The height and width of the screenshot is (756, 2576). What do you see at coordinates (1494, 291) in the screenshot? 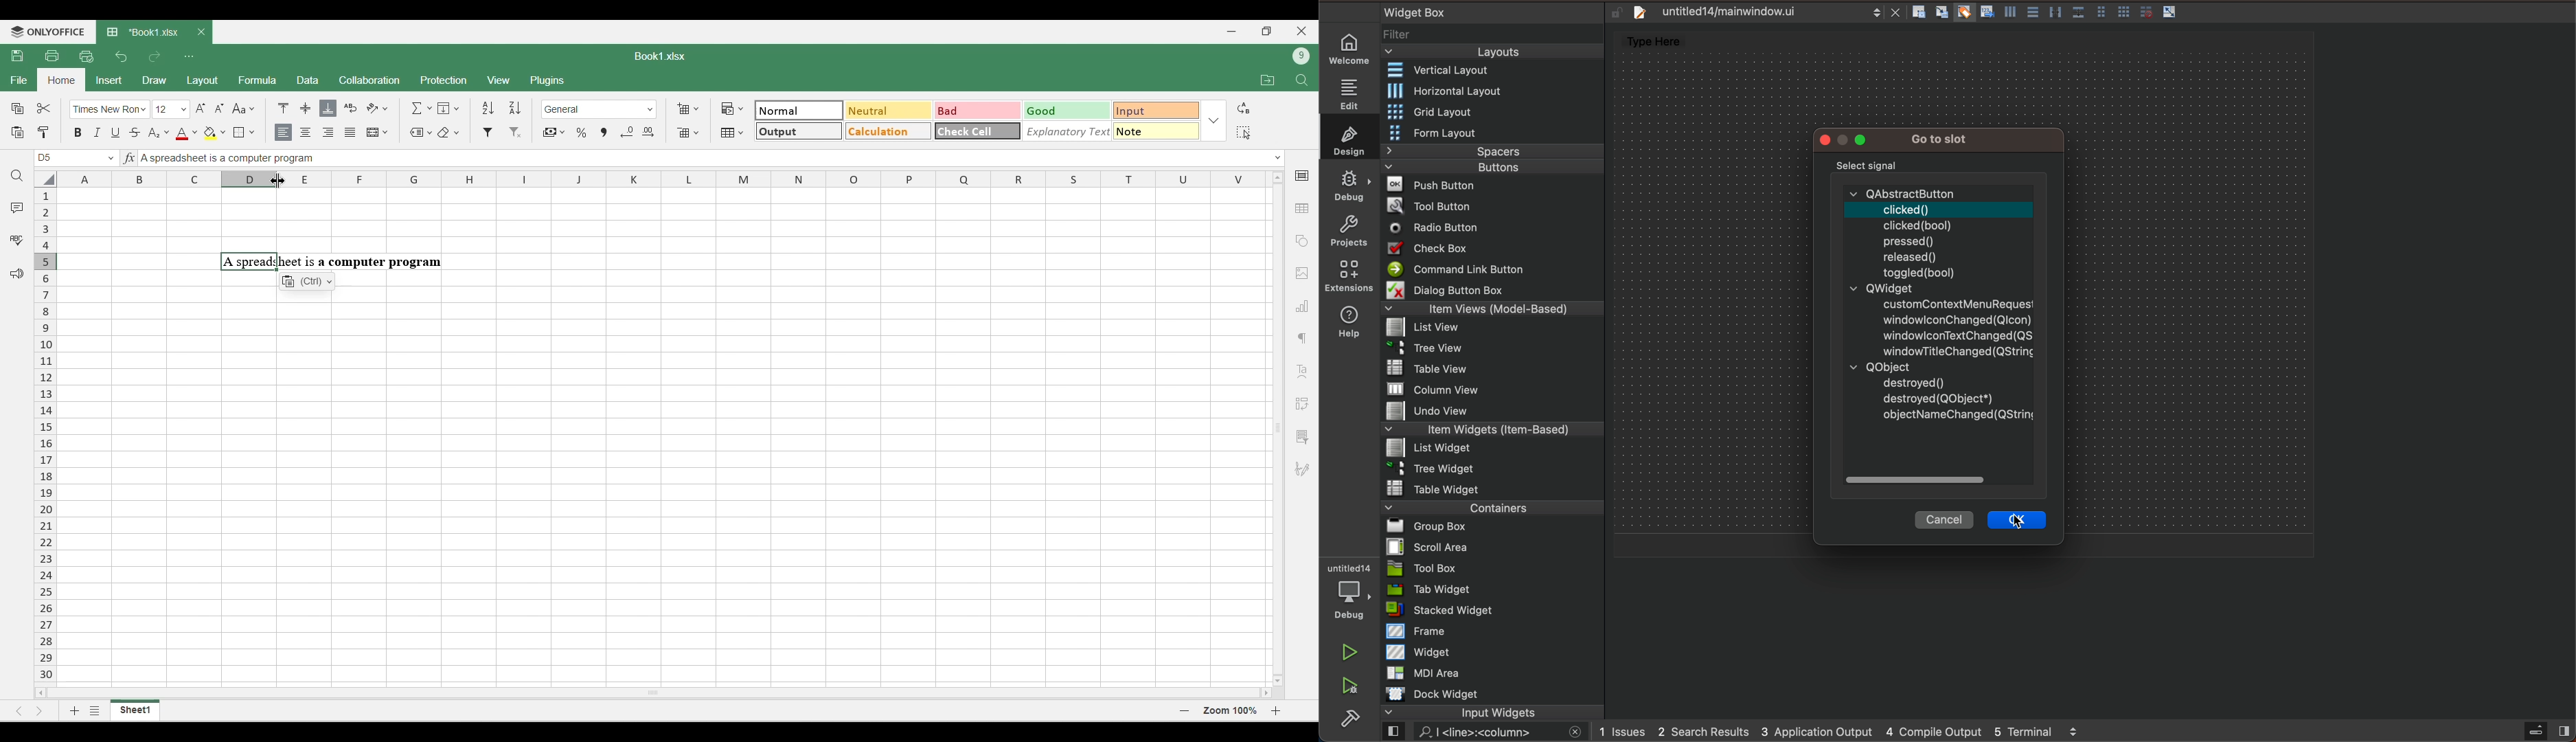
I see `` at bounding box center [1494, 291].